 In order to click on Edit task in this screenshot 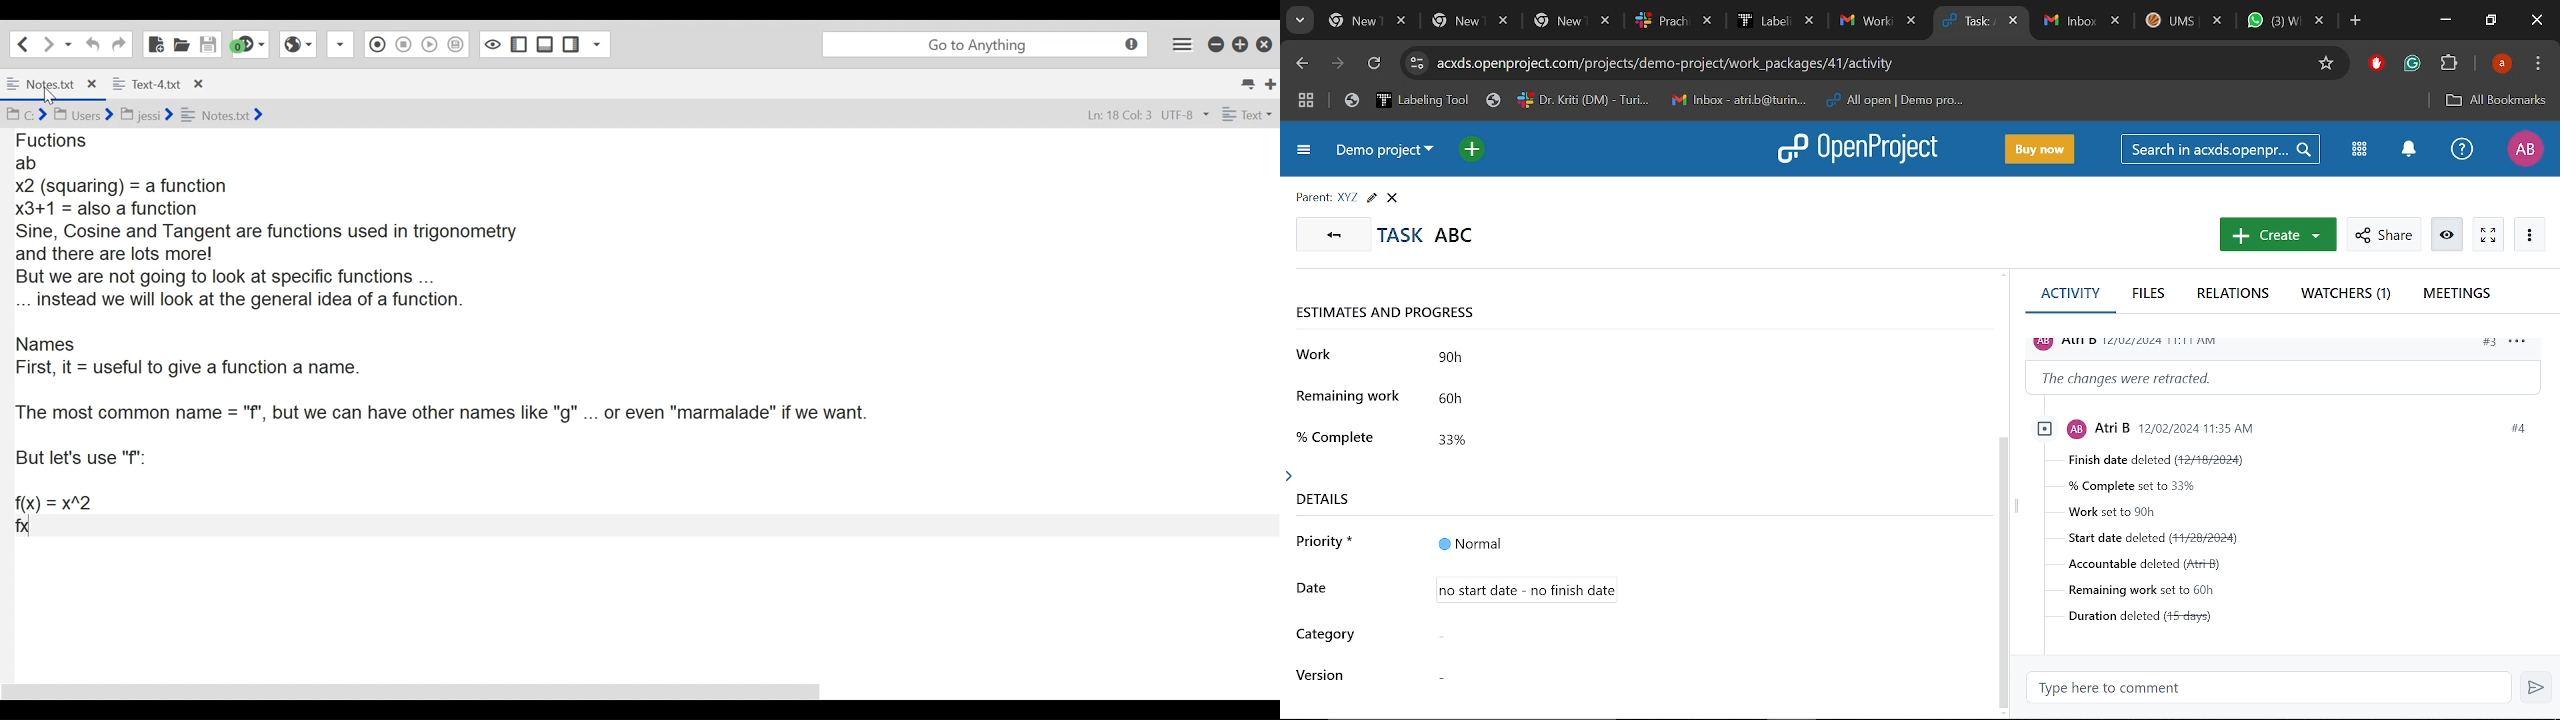, I will do `click(1371, 198)`.